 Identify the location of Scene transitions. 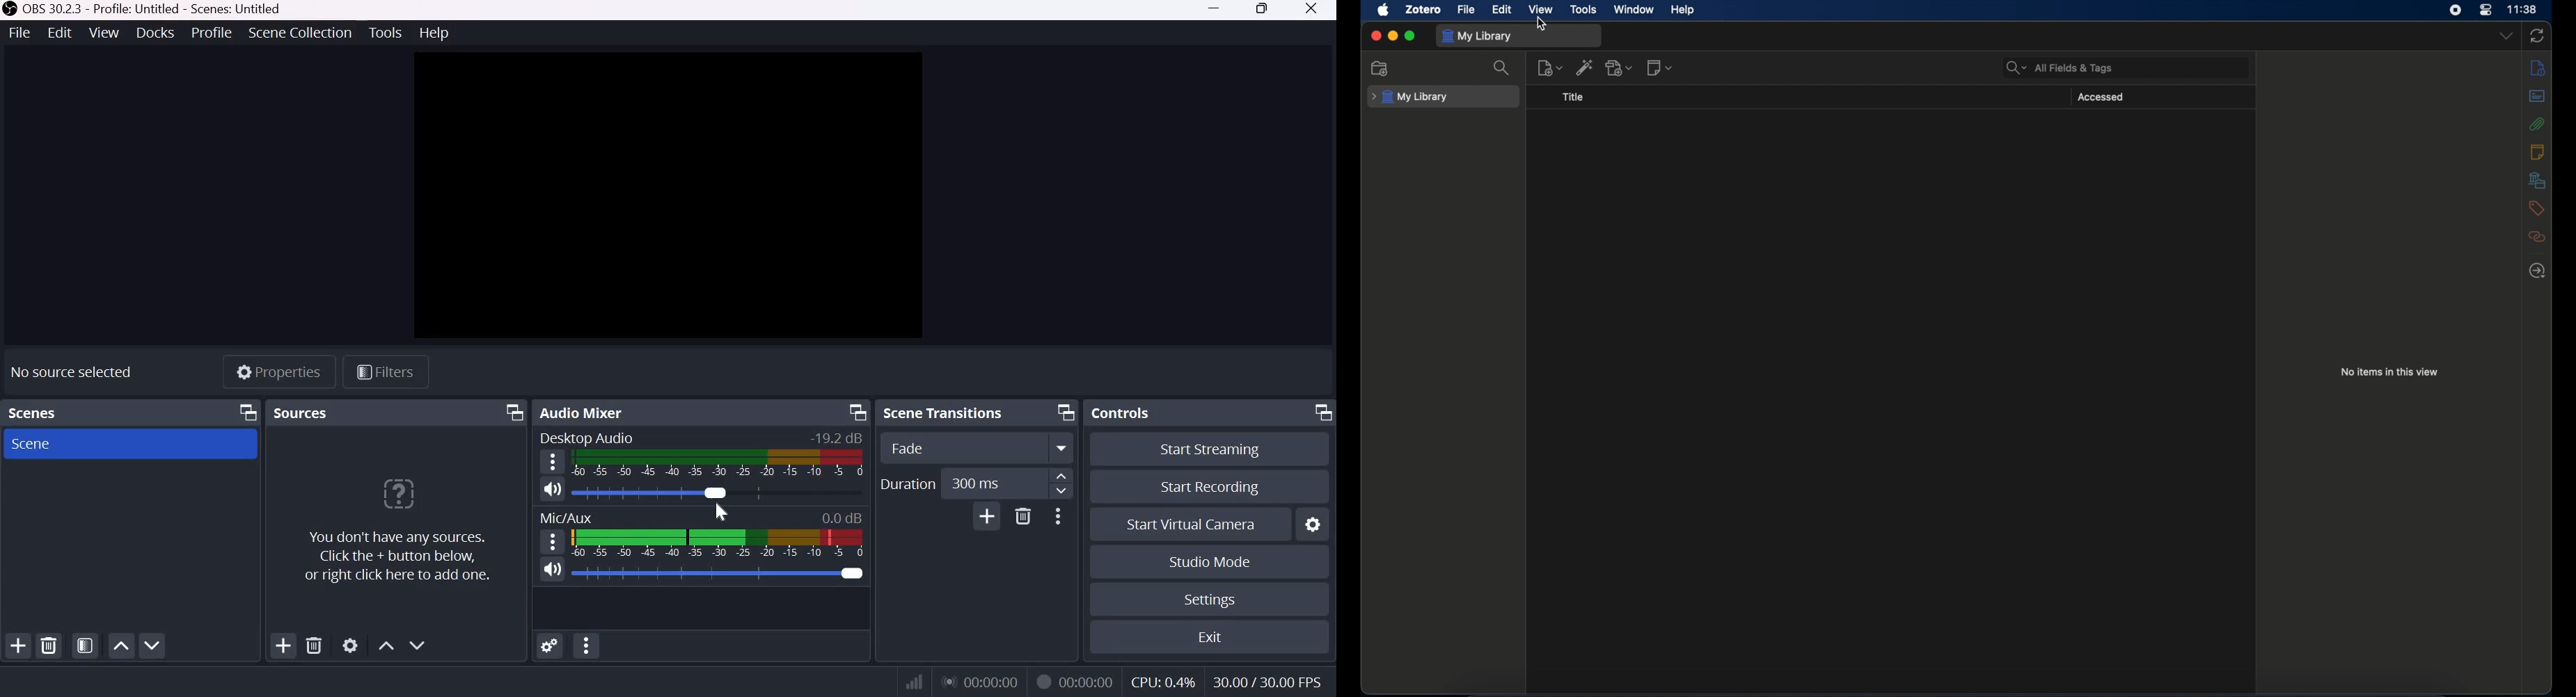
(944, 413).